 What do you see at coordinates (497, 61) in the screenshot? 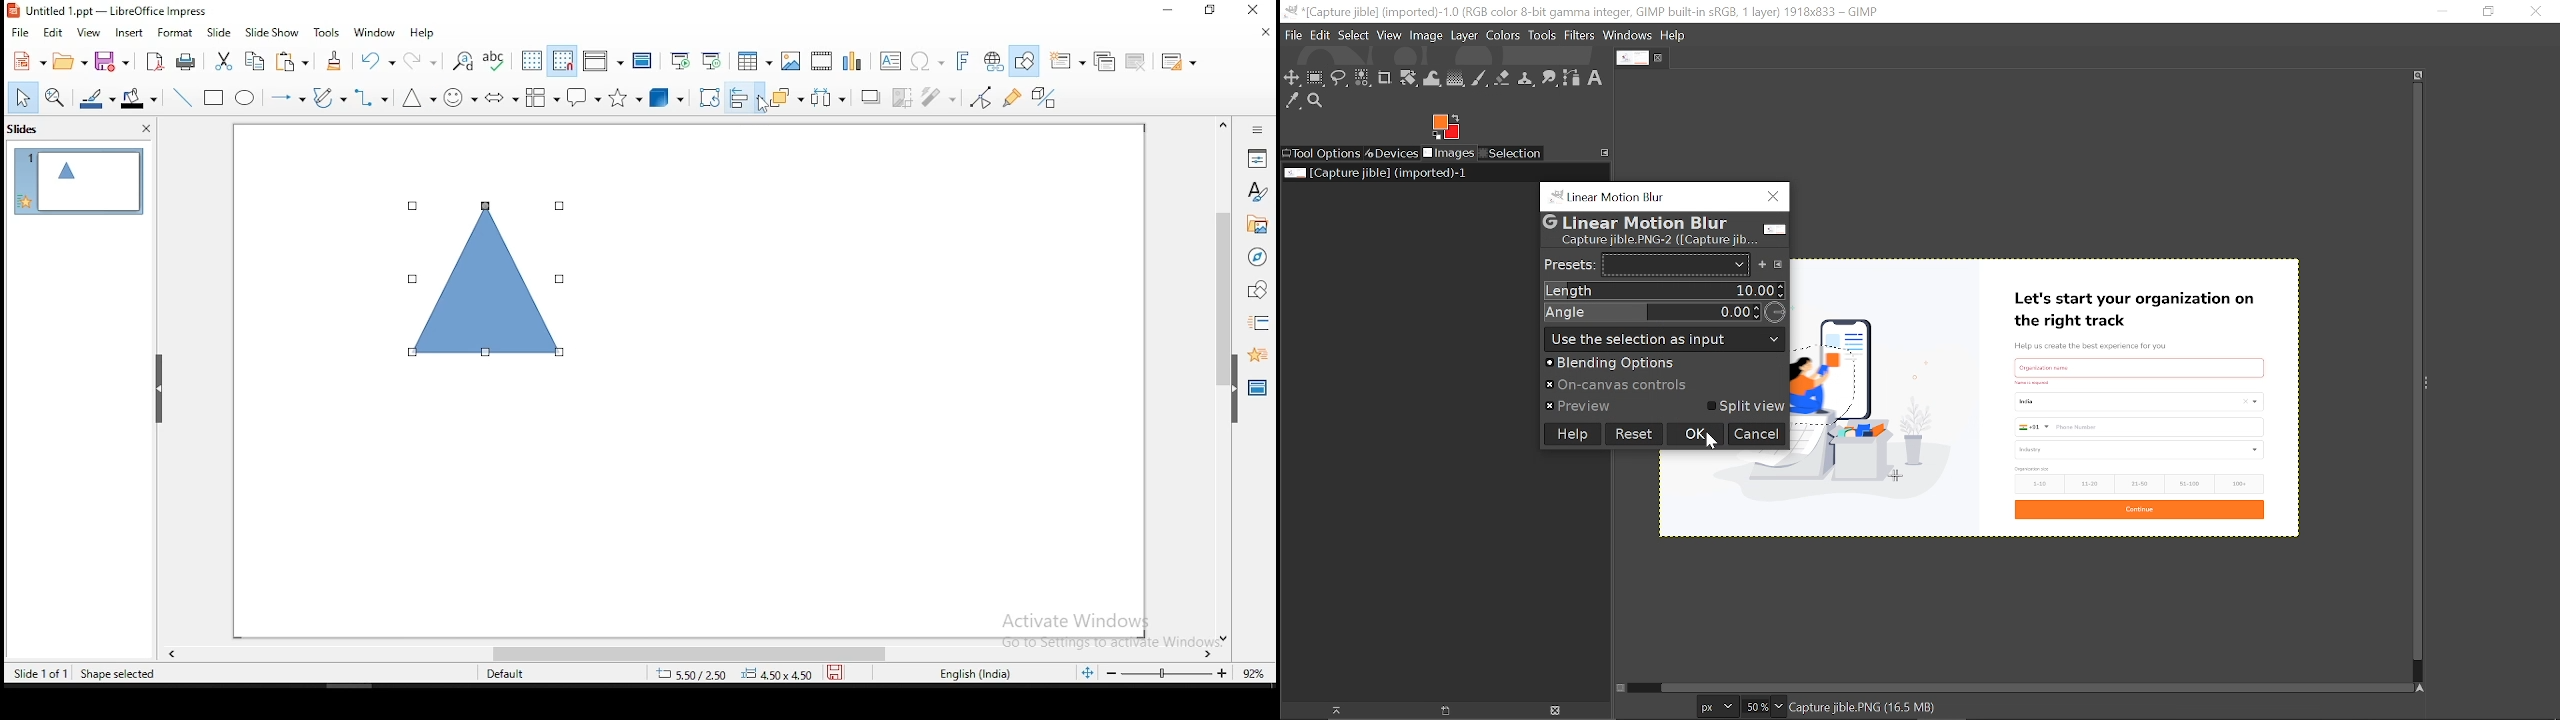
I see `spell check` at bounding box center [497, 61].